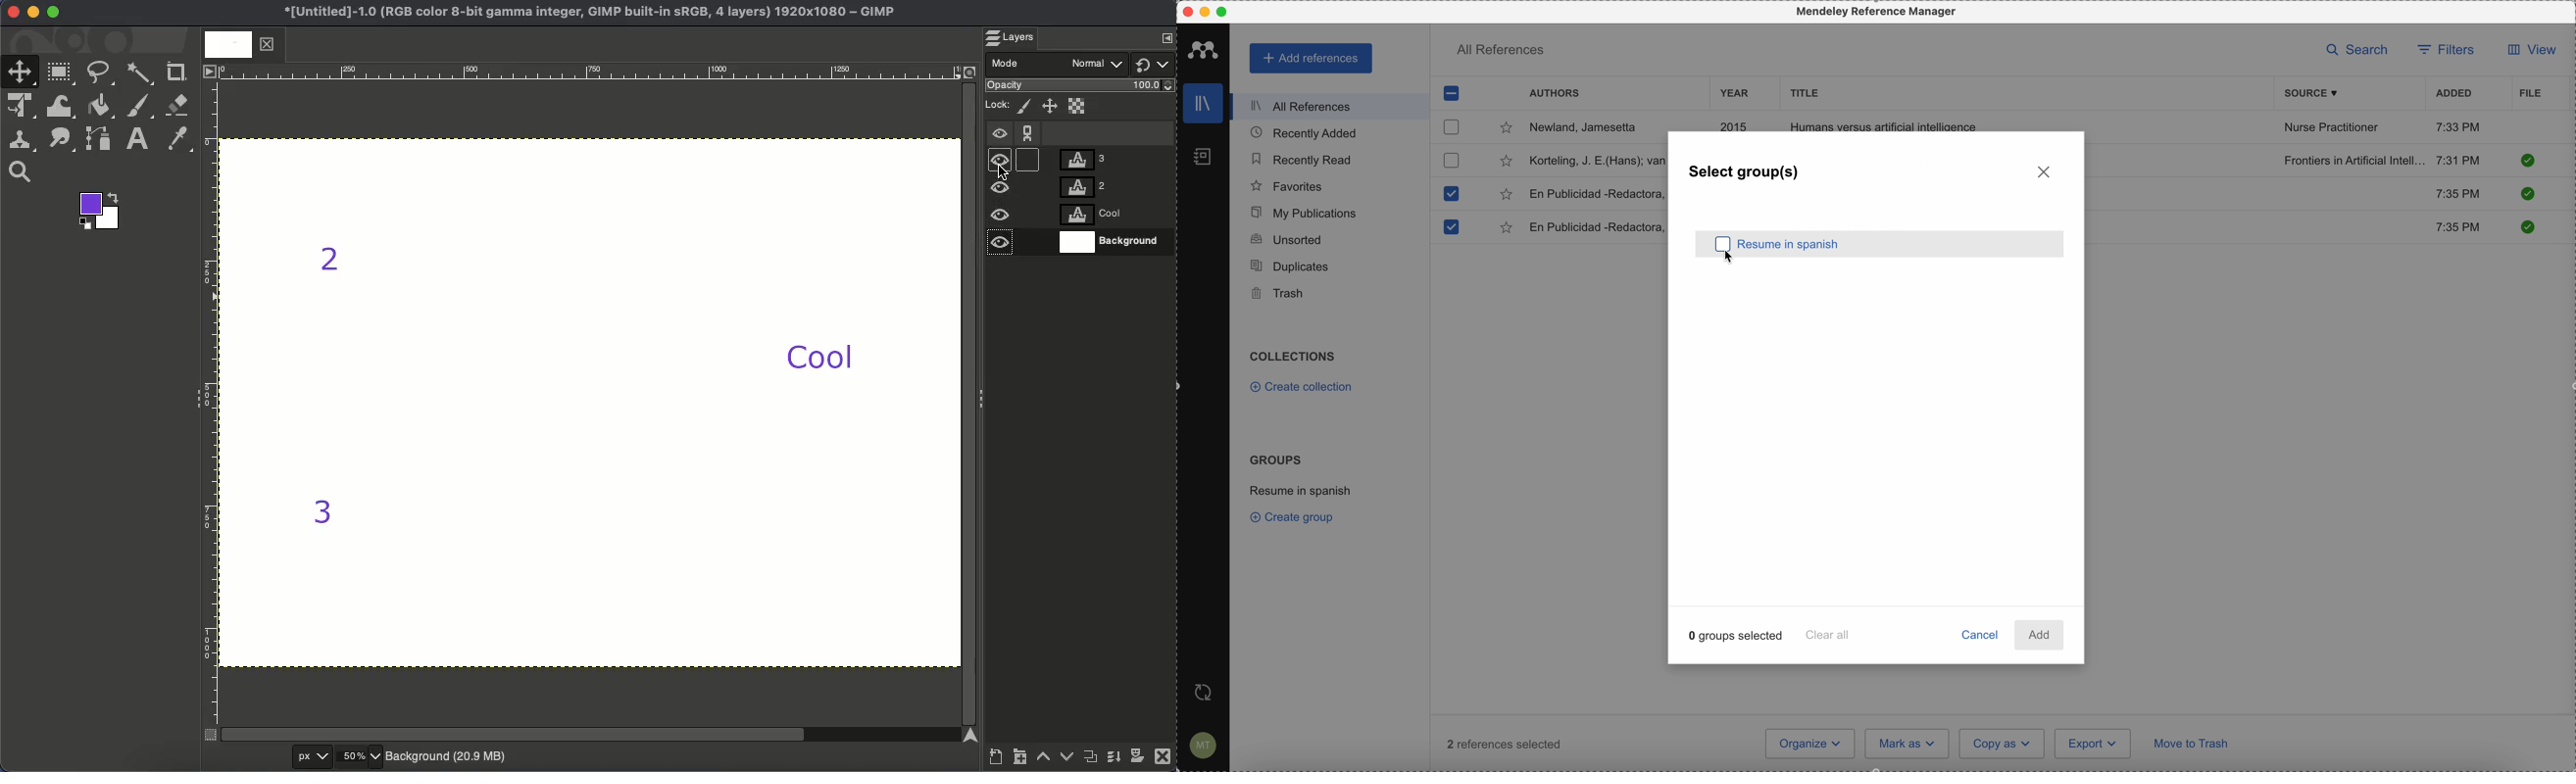 The height and width of the screenshot is (784, 2576). Describe the element at coordinates (1287, 187) in the screenshot. I see `favorites` at that location.